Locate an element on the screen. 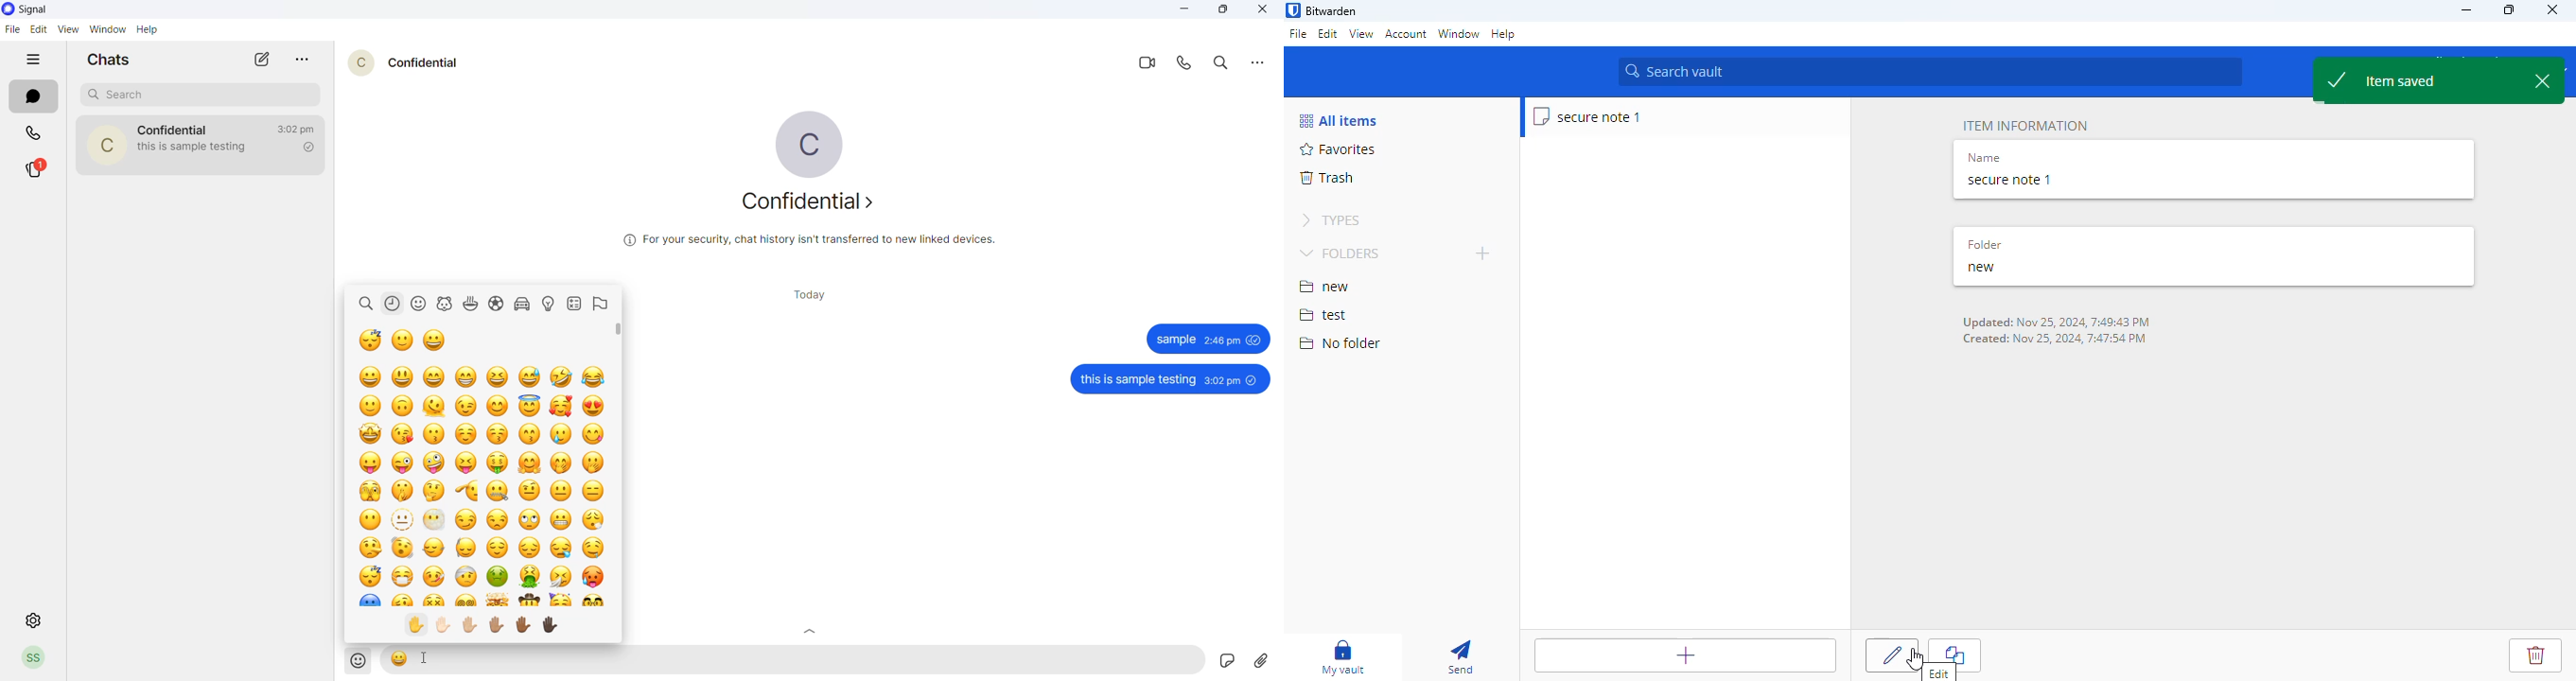 This screenshot has width=2576, height=700. food related emojis is located at coordinates (472, 304).